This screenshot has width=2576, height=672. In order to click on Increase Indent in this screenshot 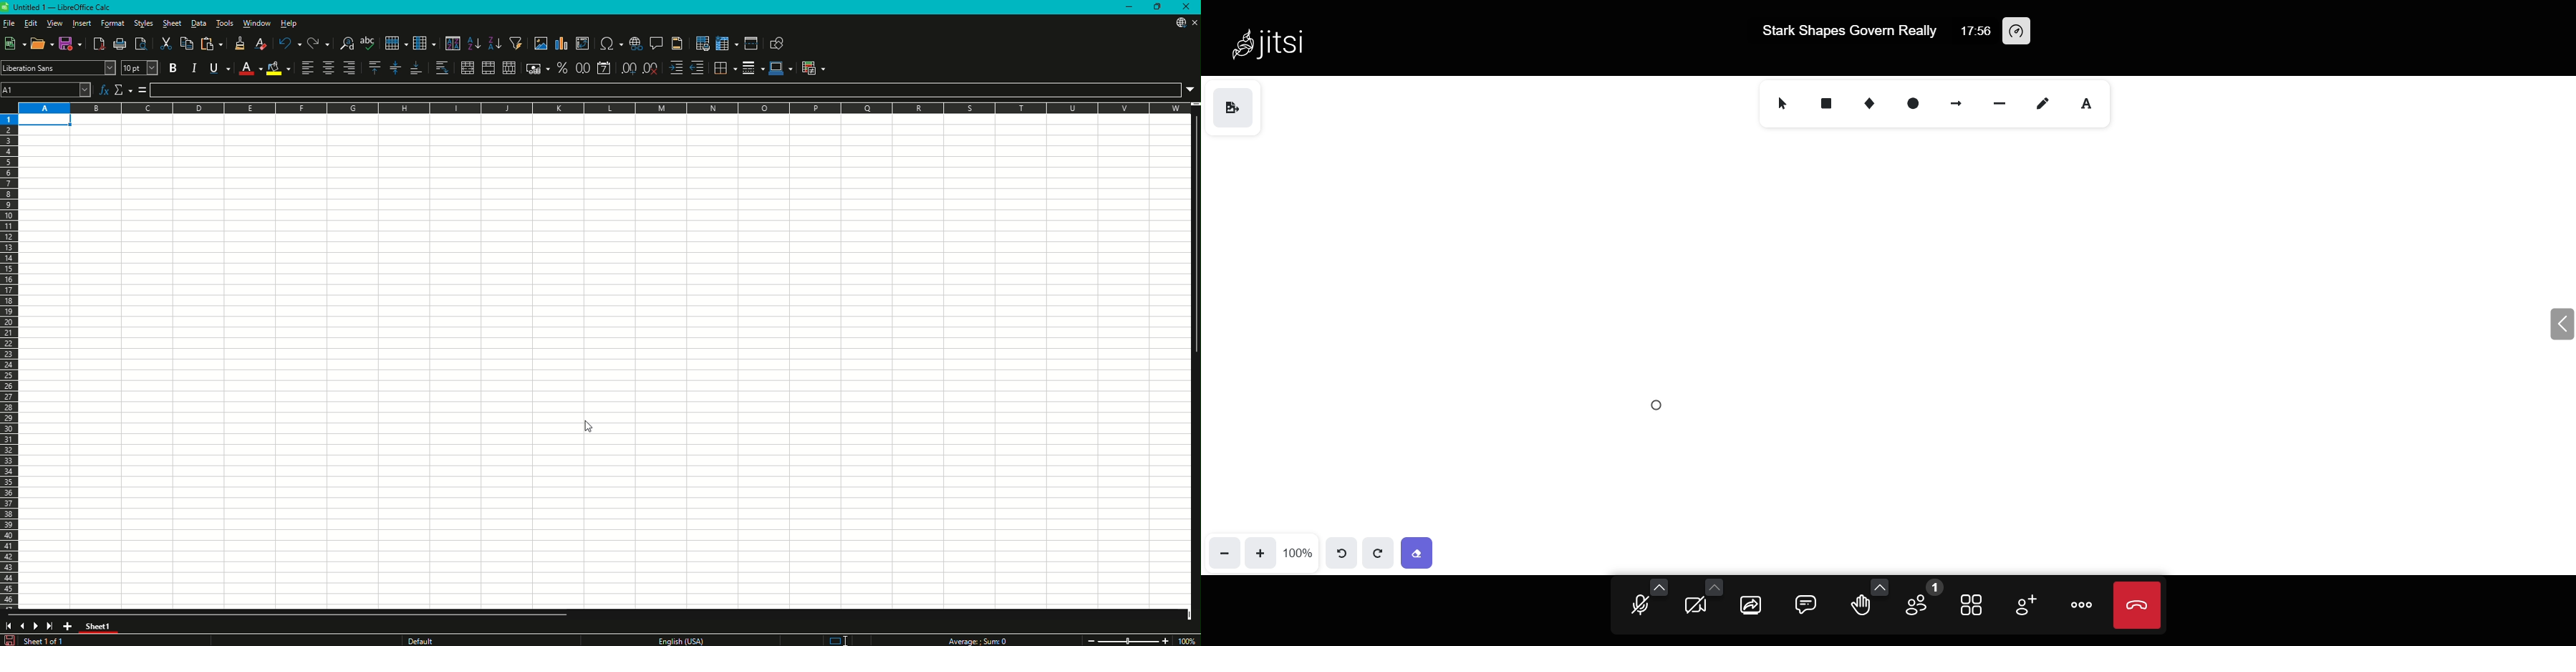, I will do `click(677, 68)`.